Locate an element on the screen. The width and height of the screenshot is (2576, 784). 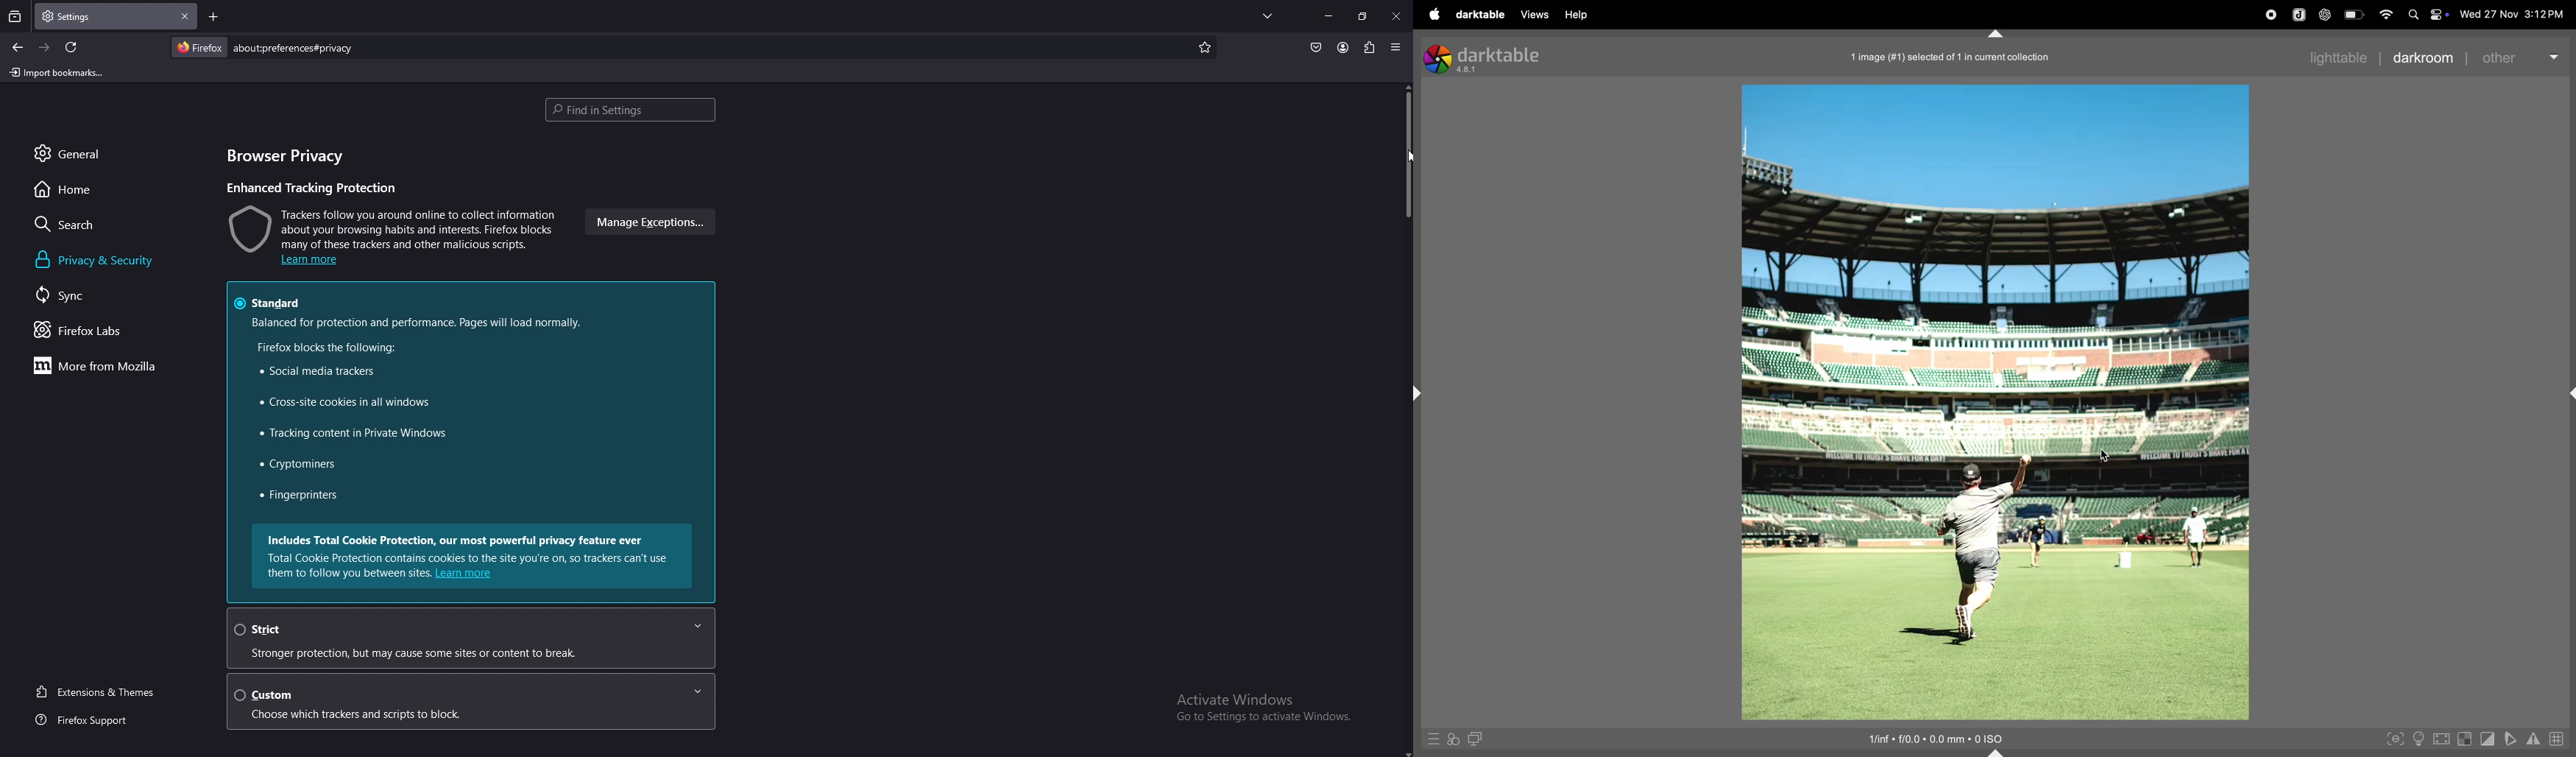
shift+ctrl+t is located at coordinates (1997, 34).